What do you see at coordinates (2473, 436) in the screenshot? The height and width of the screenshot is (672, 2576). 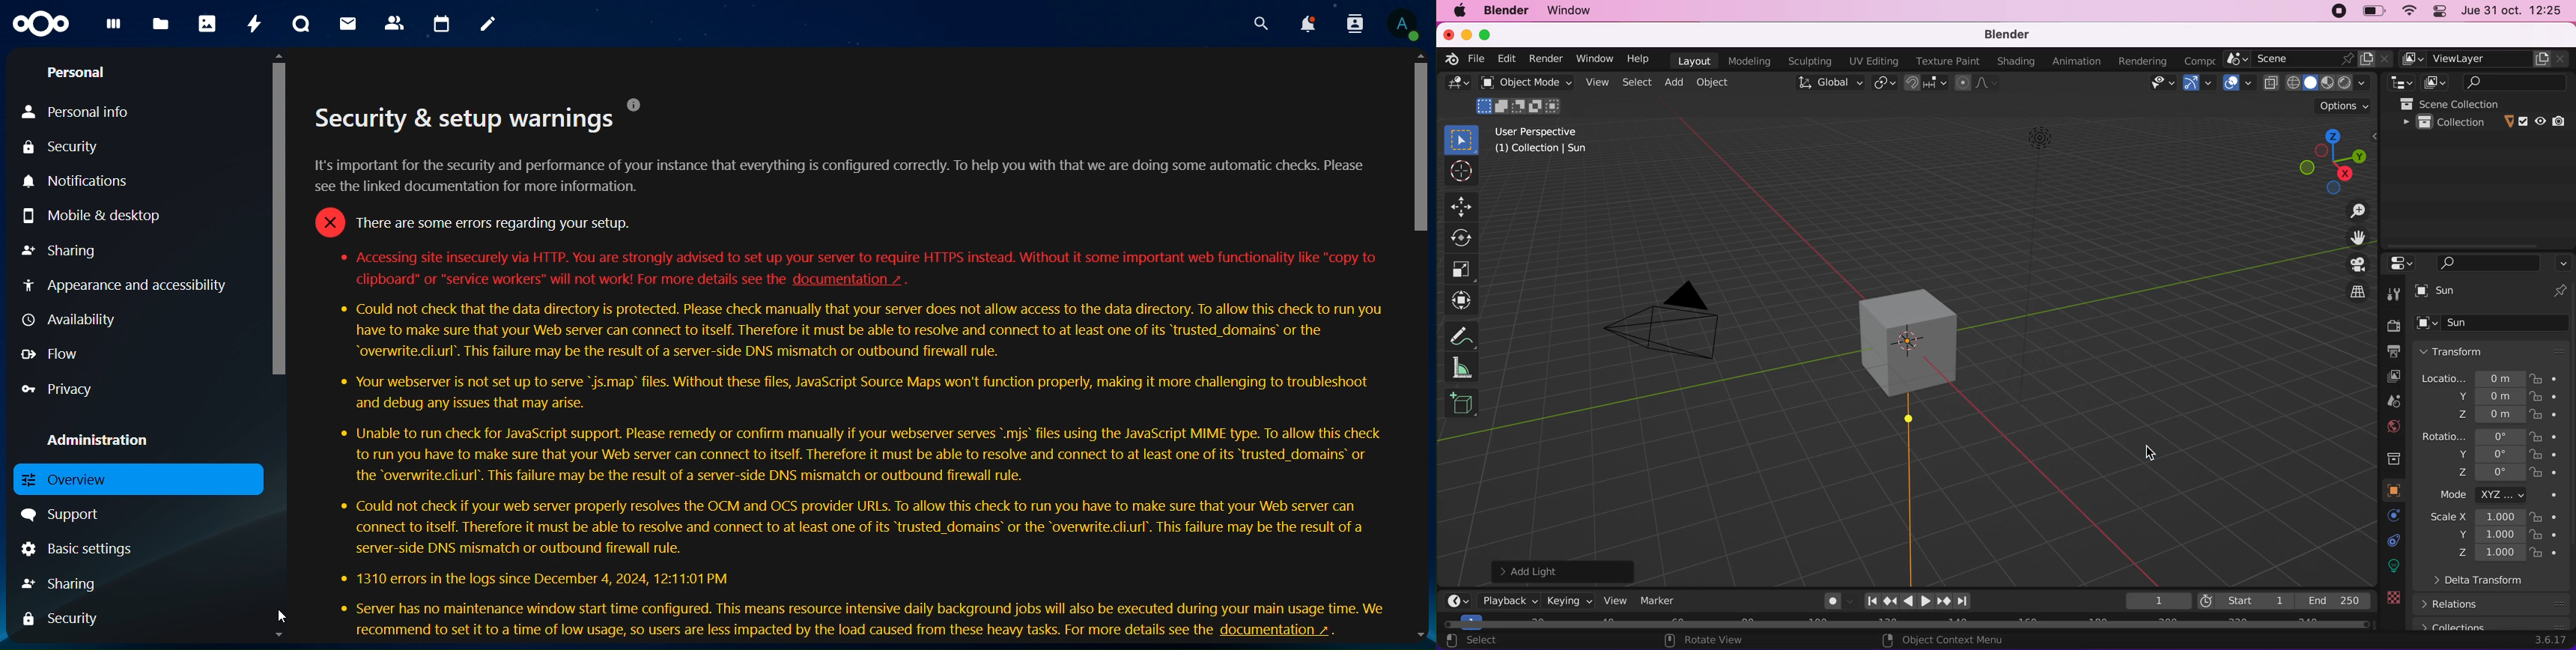 I see `rotatio... 0` at bounding box center [2473, 436].